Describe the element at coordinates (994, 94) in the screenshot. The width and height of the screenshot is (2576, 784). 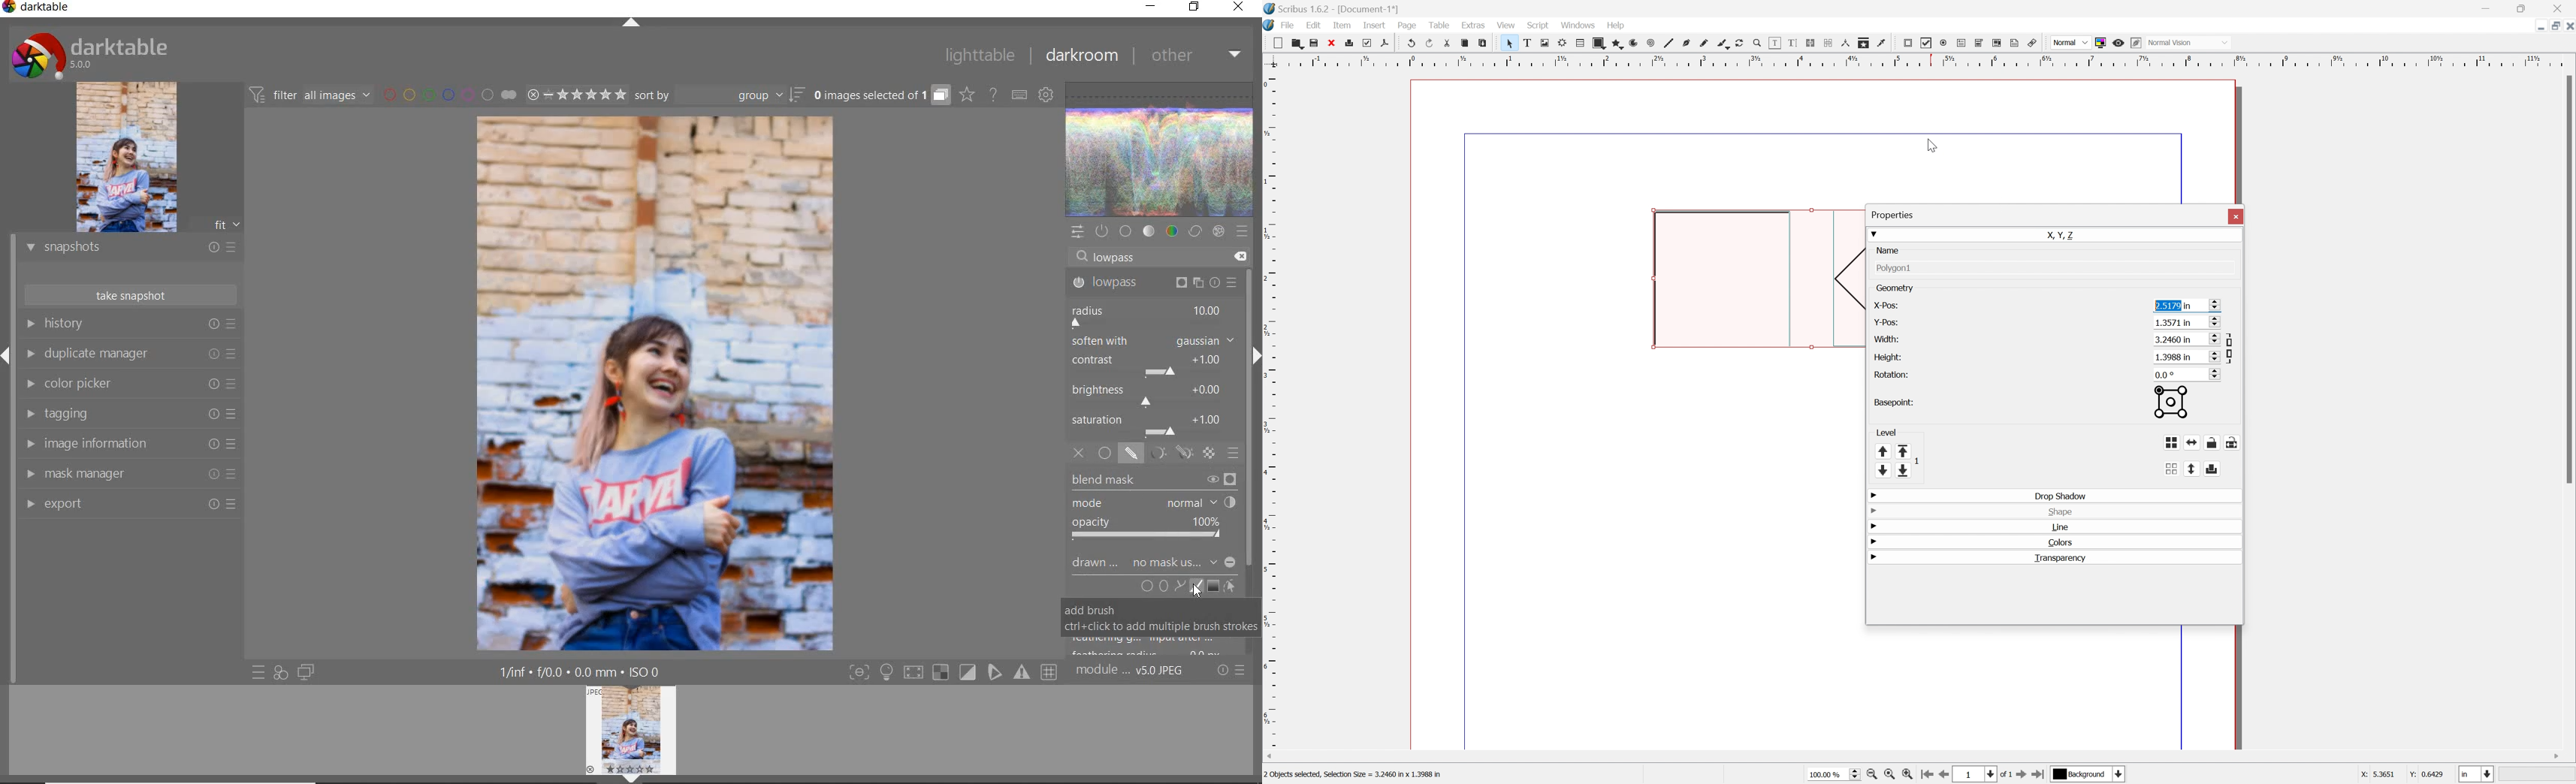
I see `enable online help` at that location.